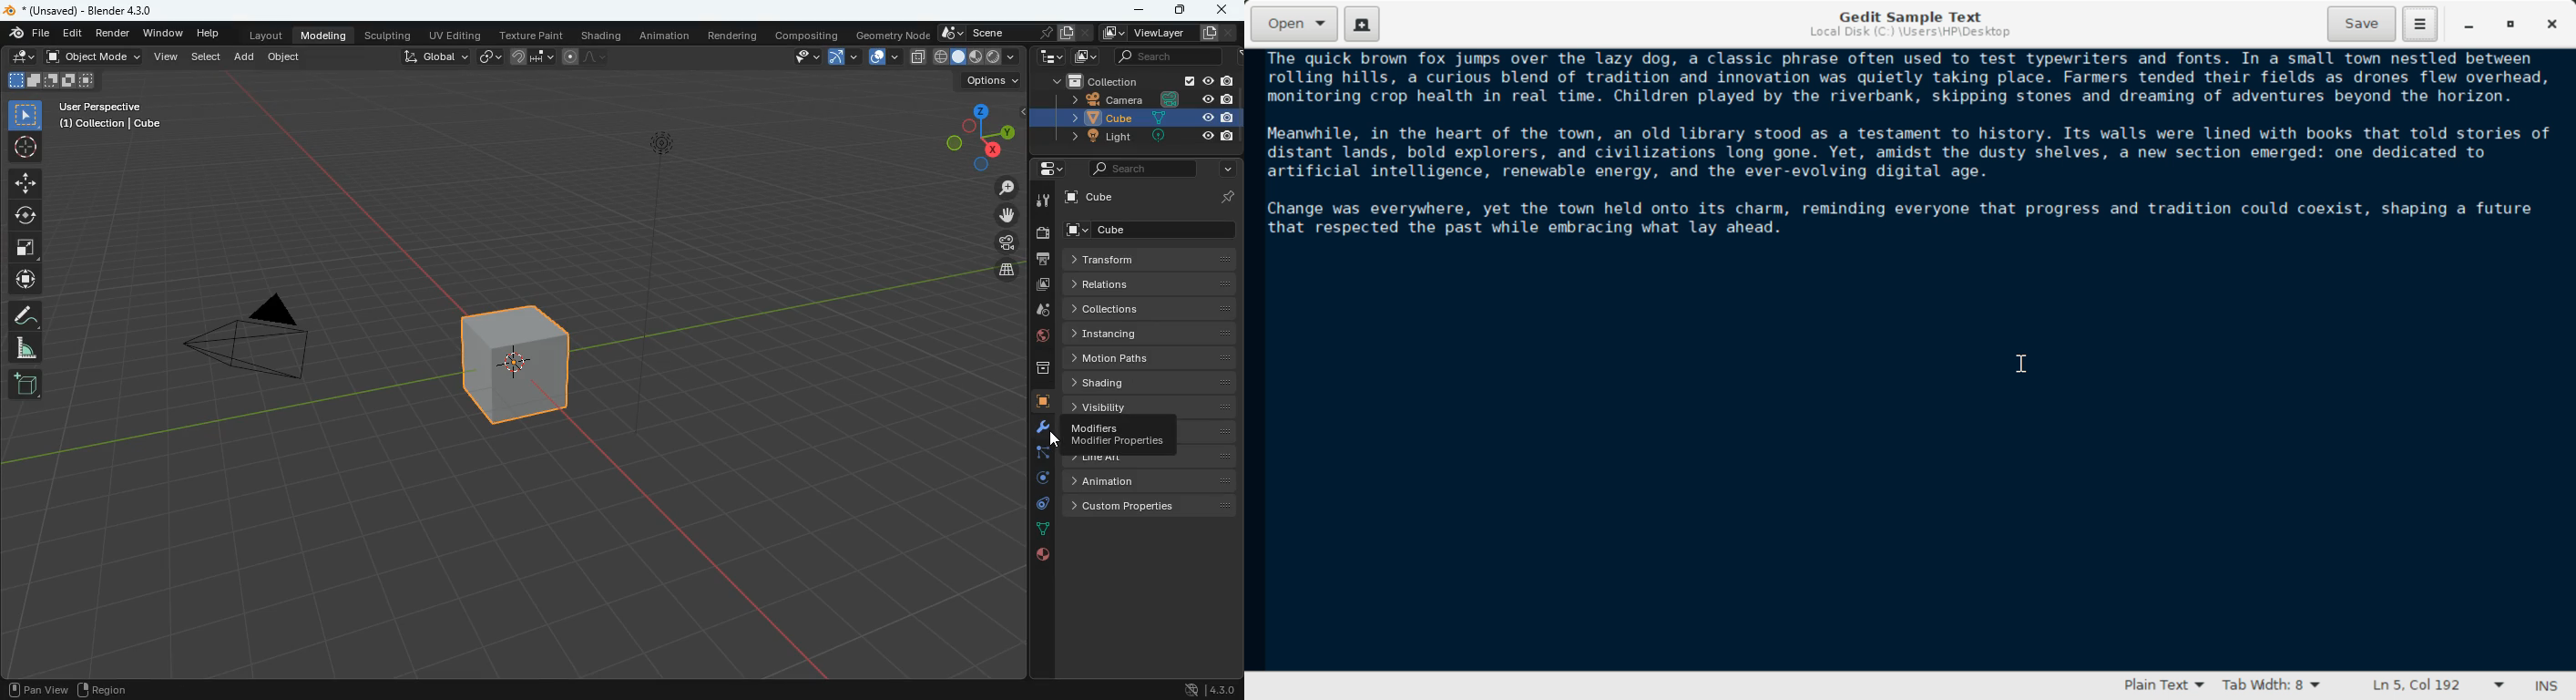 This screenshot has width=2576, height=700. Describe the element at coordinates (1043, 531) in the screenshot. I see `dots` at that location.